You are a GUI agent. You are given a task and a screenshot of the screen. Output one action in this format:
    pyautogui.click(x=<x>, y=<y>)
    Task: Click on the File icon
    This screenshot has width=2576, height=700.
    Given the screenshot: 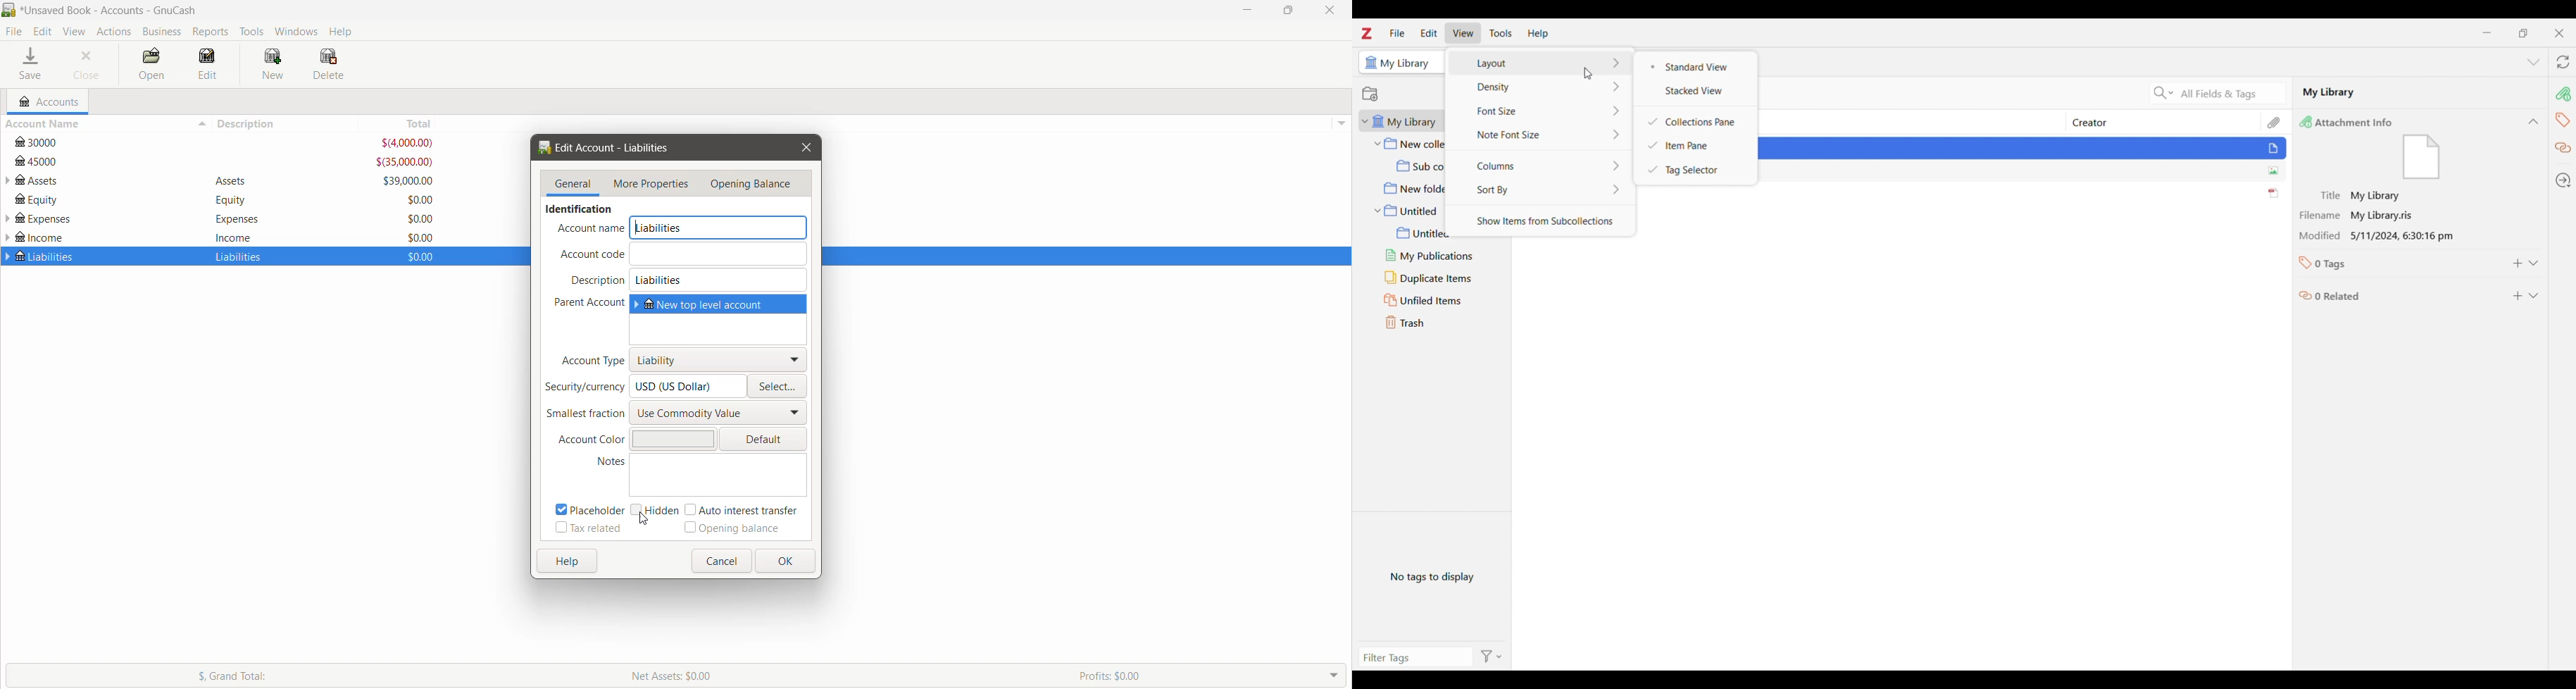 What is the action you would take?
    pyautogui.click(x=2275, y=150)
    